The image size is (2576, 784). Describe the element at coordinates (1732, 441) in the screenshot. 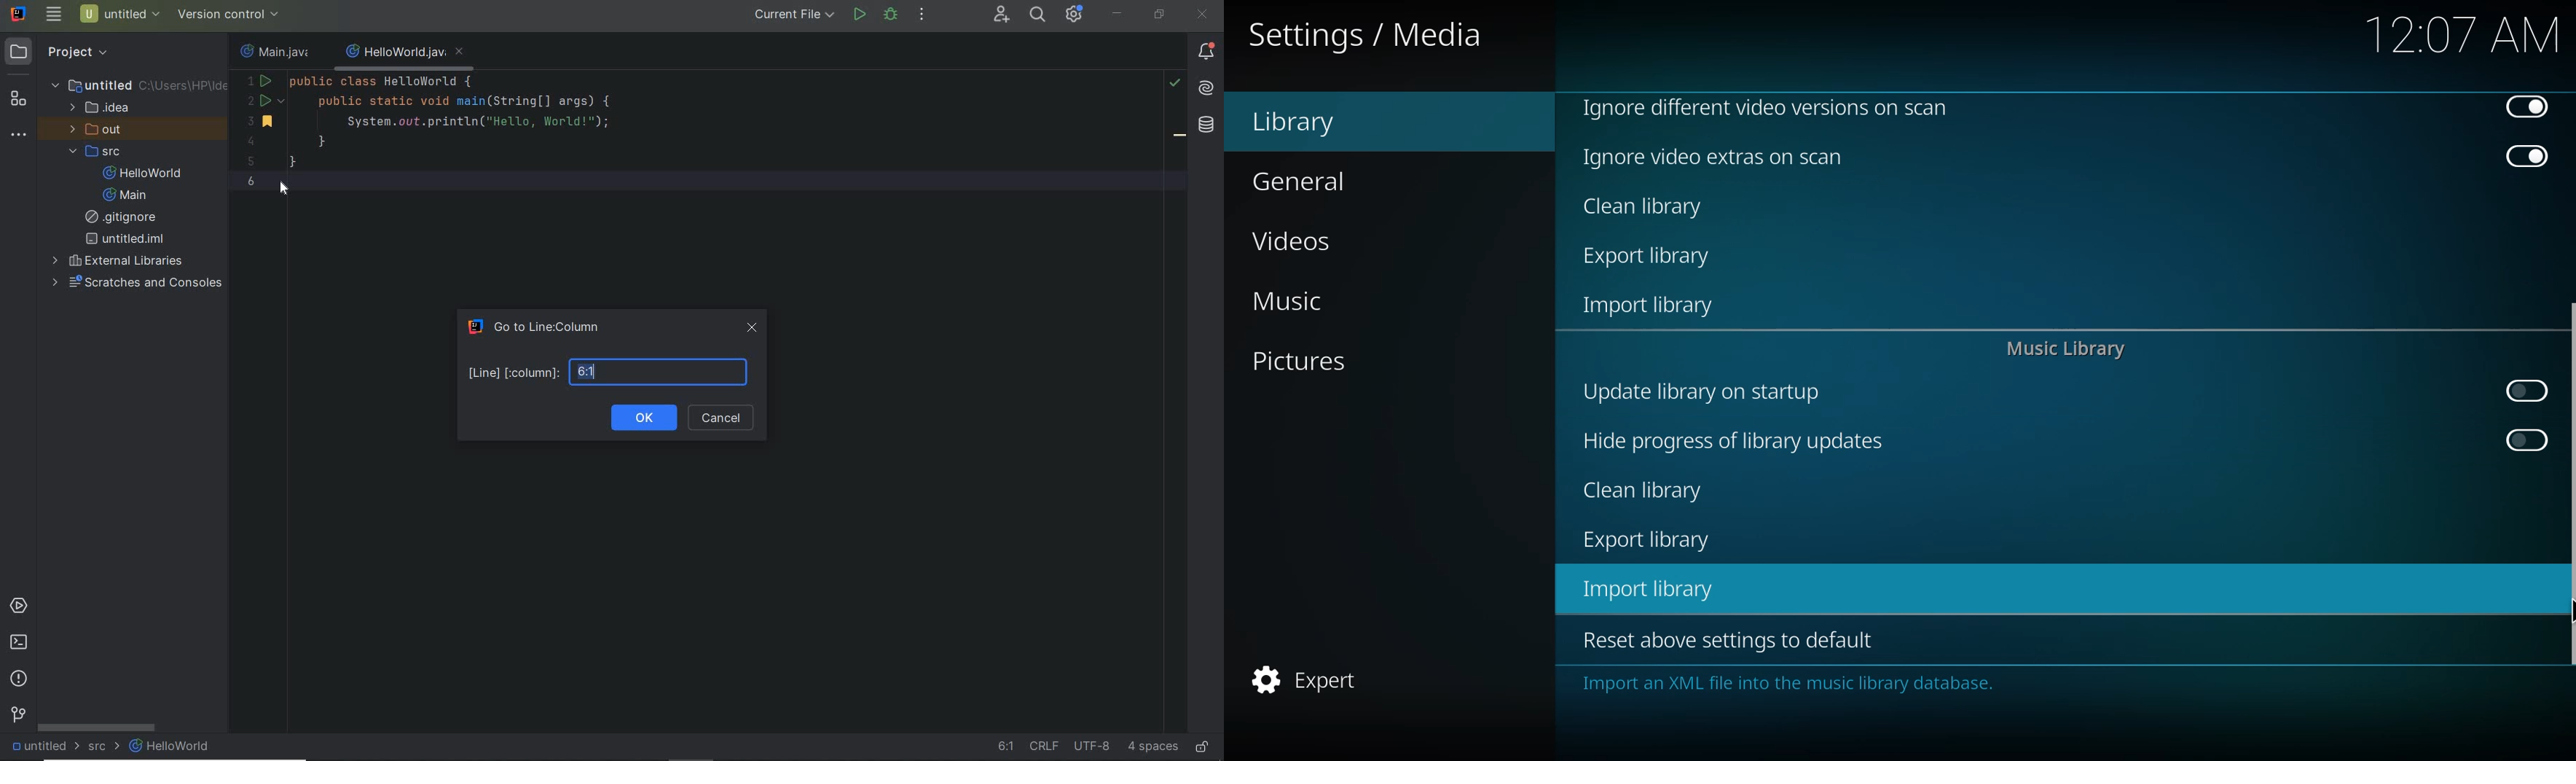

I see `hide progress` at that location.